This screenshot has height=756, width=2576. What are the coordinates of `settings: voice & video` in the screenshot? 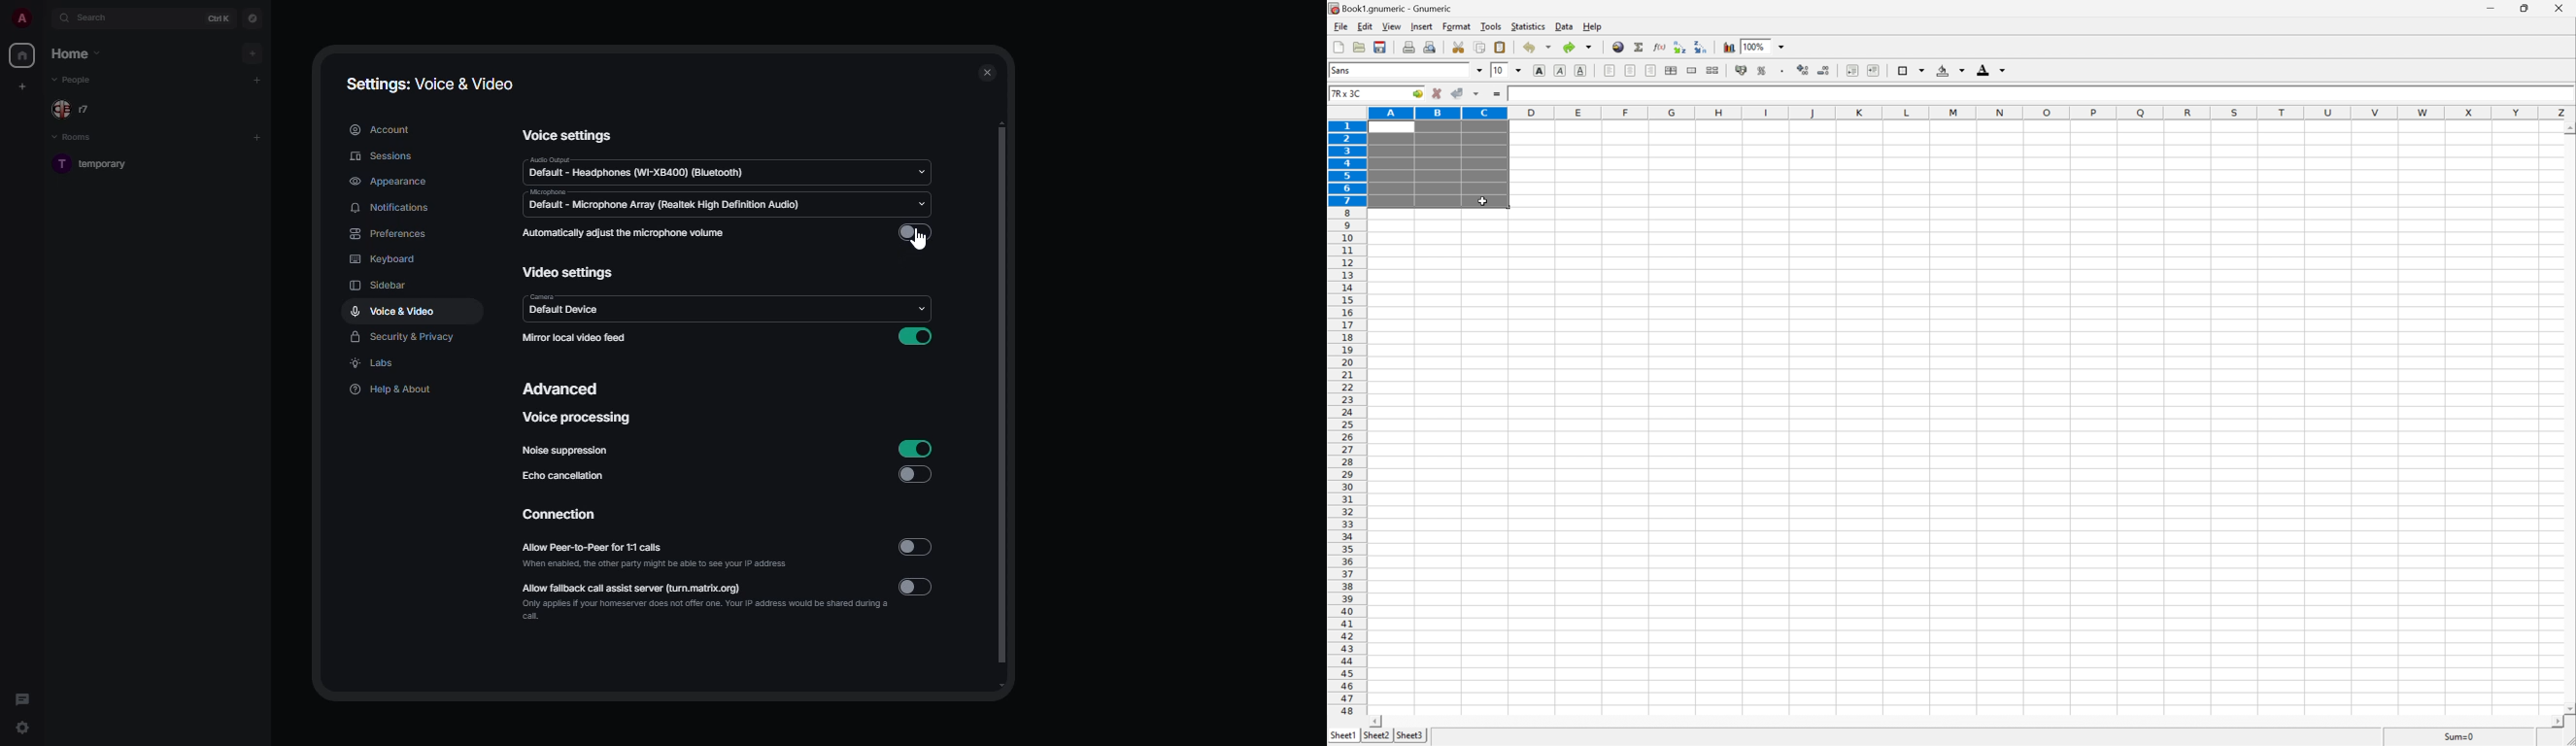 It's located at (430, 85).